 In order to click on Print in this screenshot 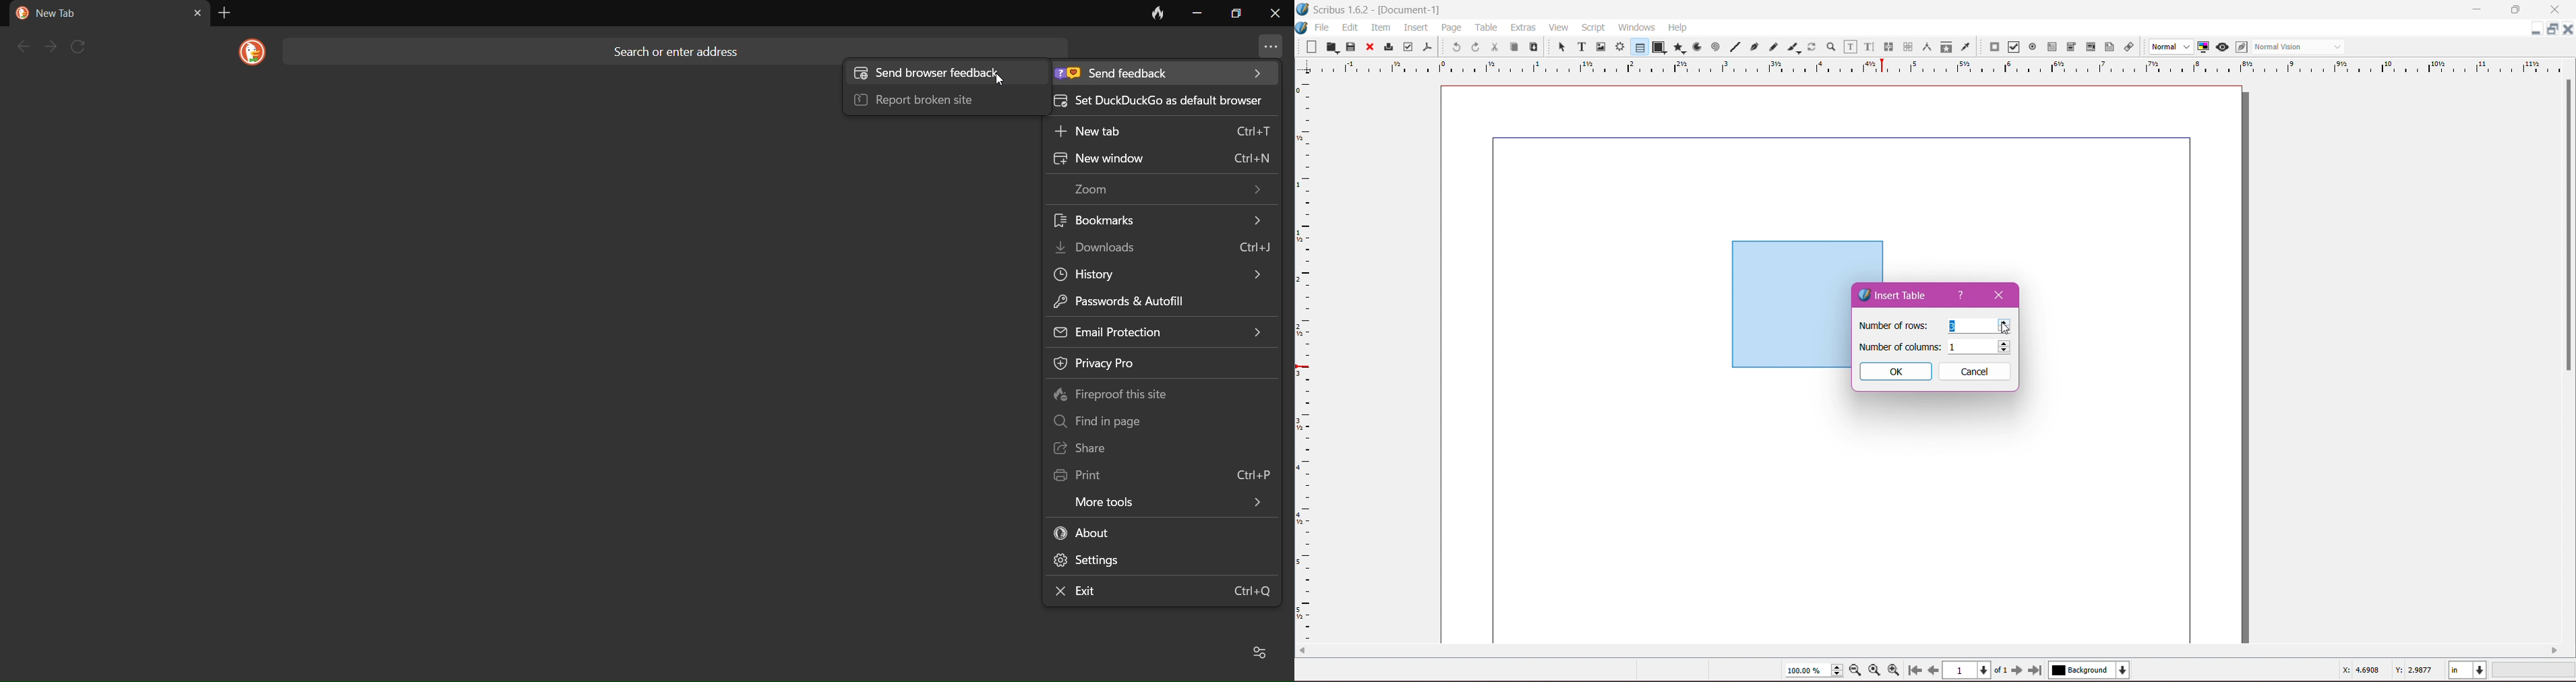, I will do `click(1387, 48)`.